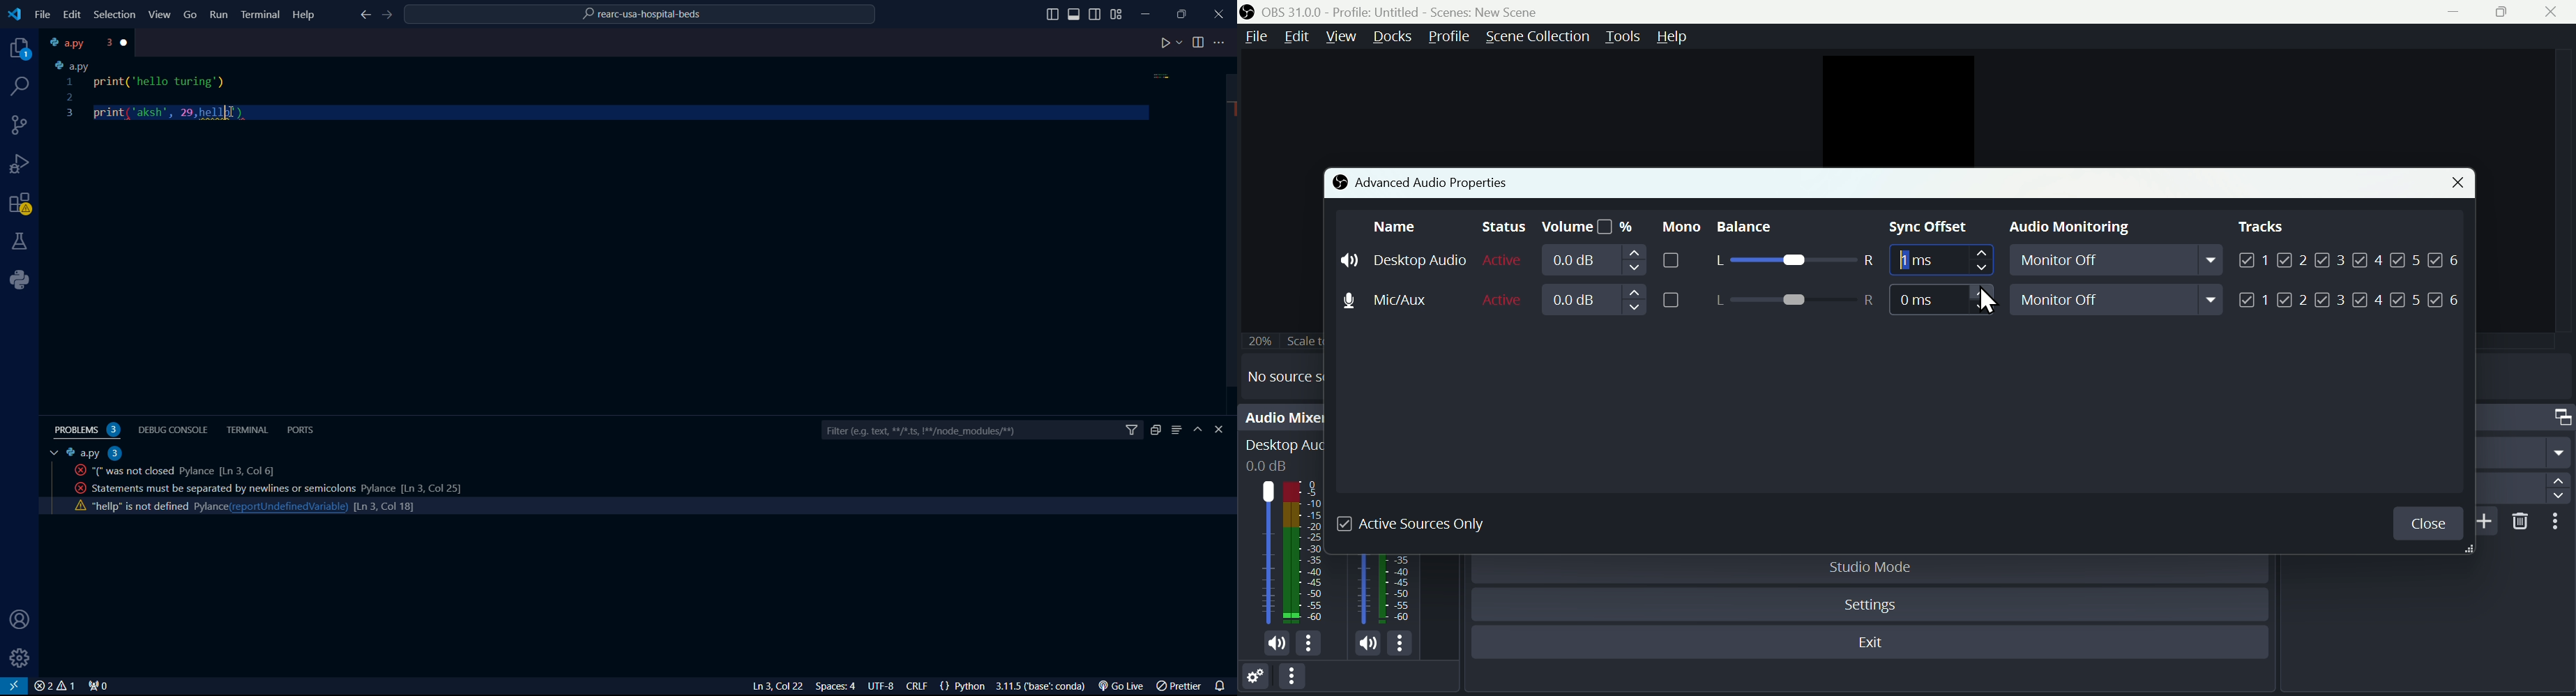 Image resolution: width=2576 pixels, height=700 pixels. Describe the element at coordinates (71, 14) in the screenshot. I see `edit` at that location.